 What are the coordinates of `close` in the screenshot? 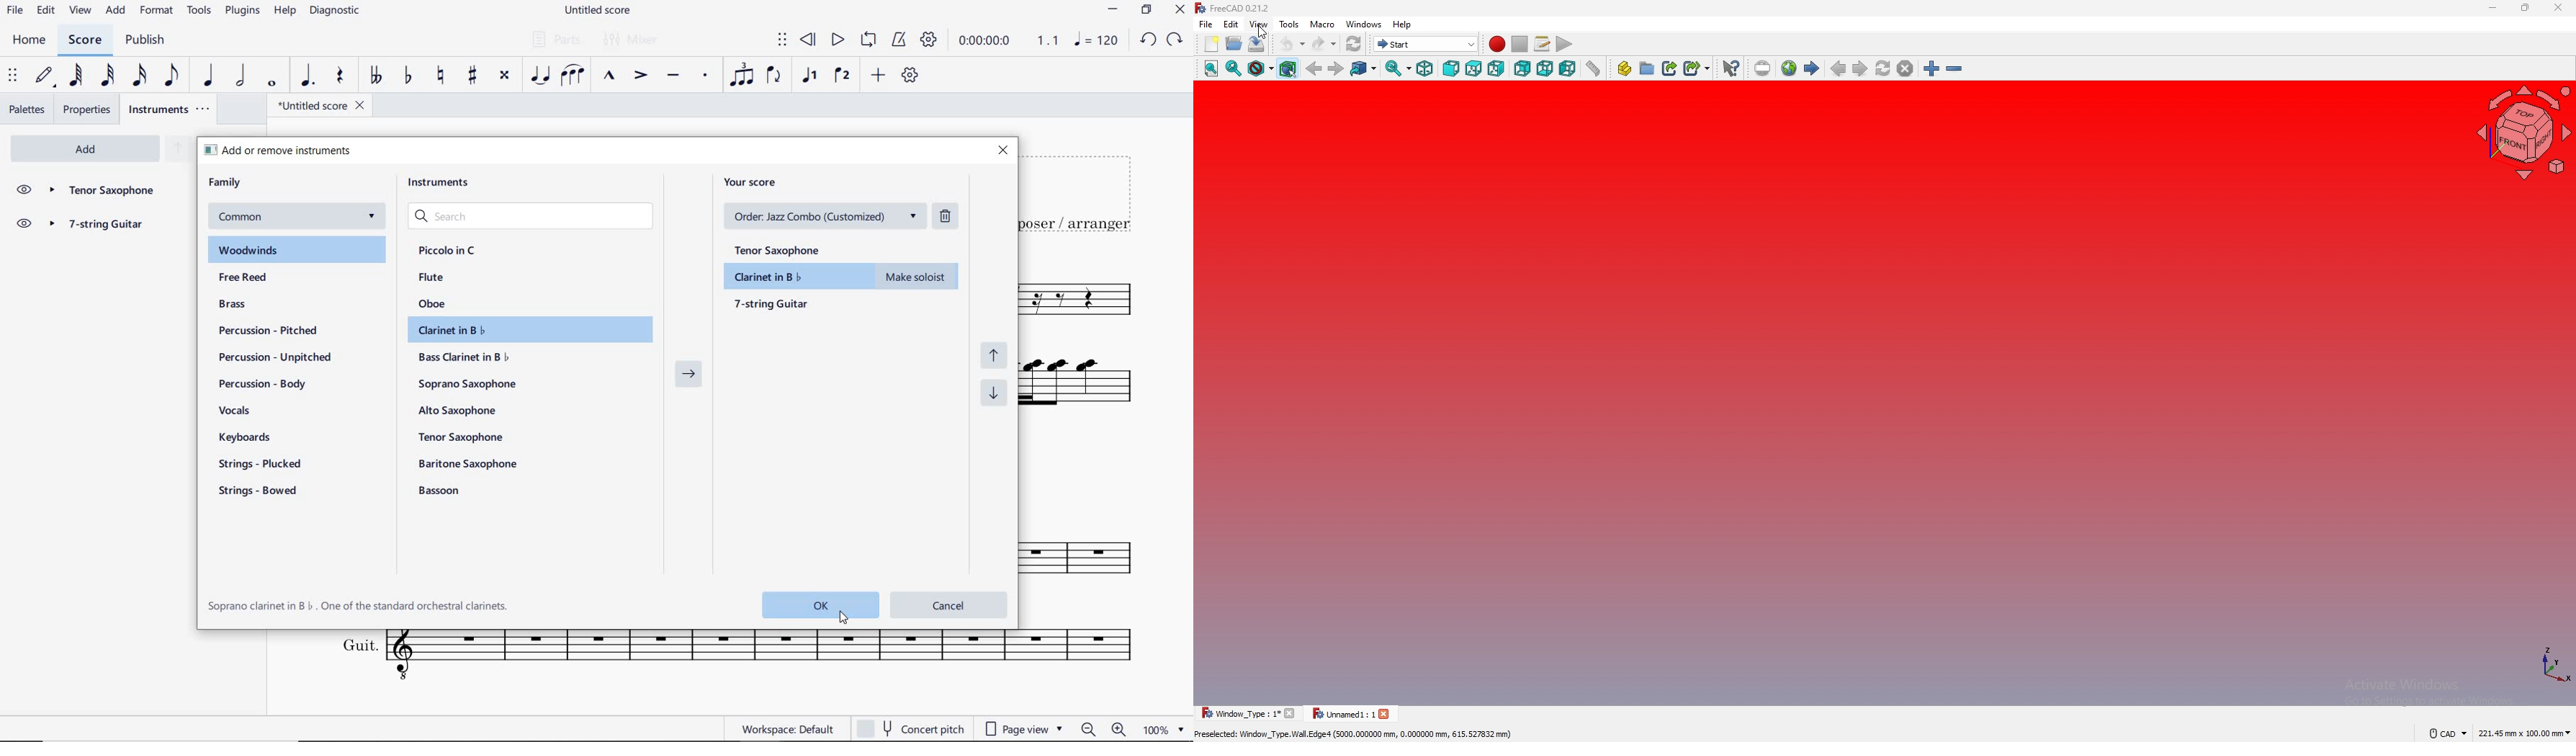 It's located at (1003, 151).